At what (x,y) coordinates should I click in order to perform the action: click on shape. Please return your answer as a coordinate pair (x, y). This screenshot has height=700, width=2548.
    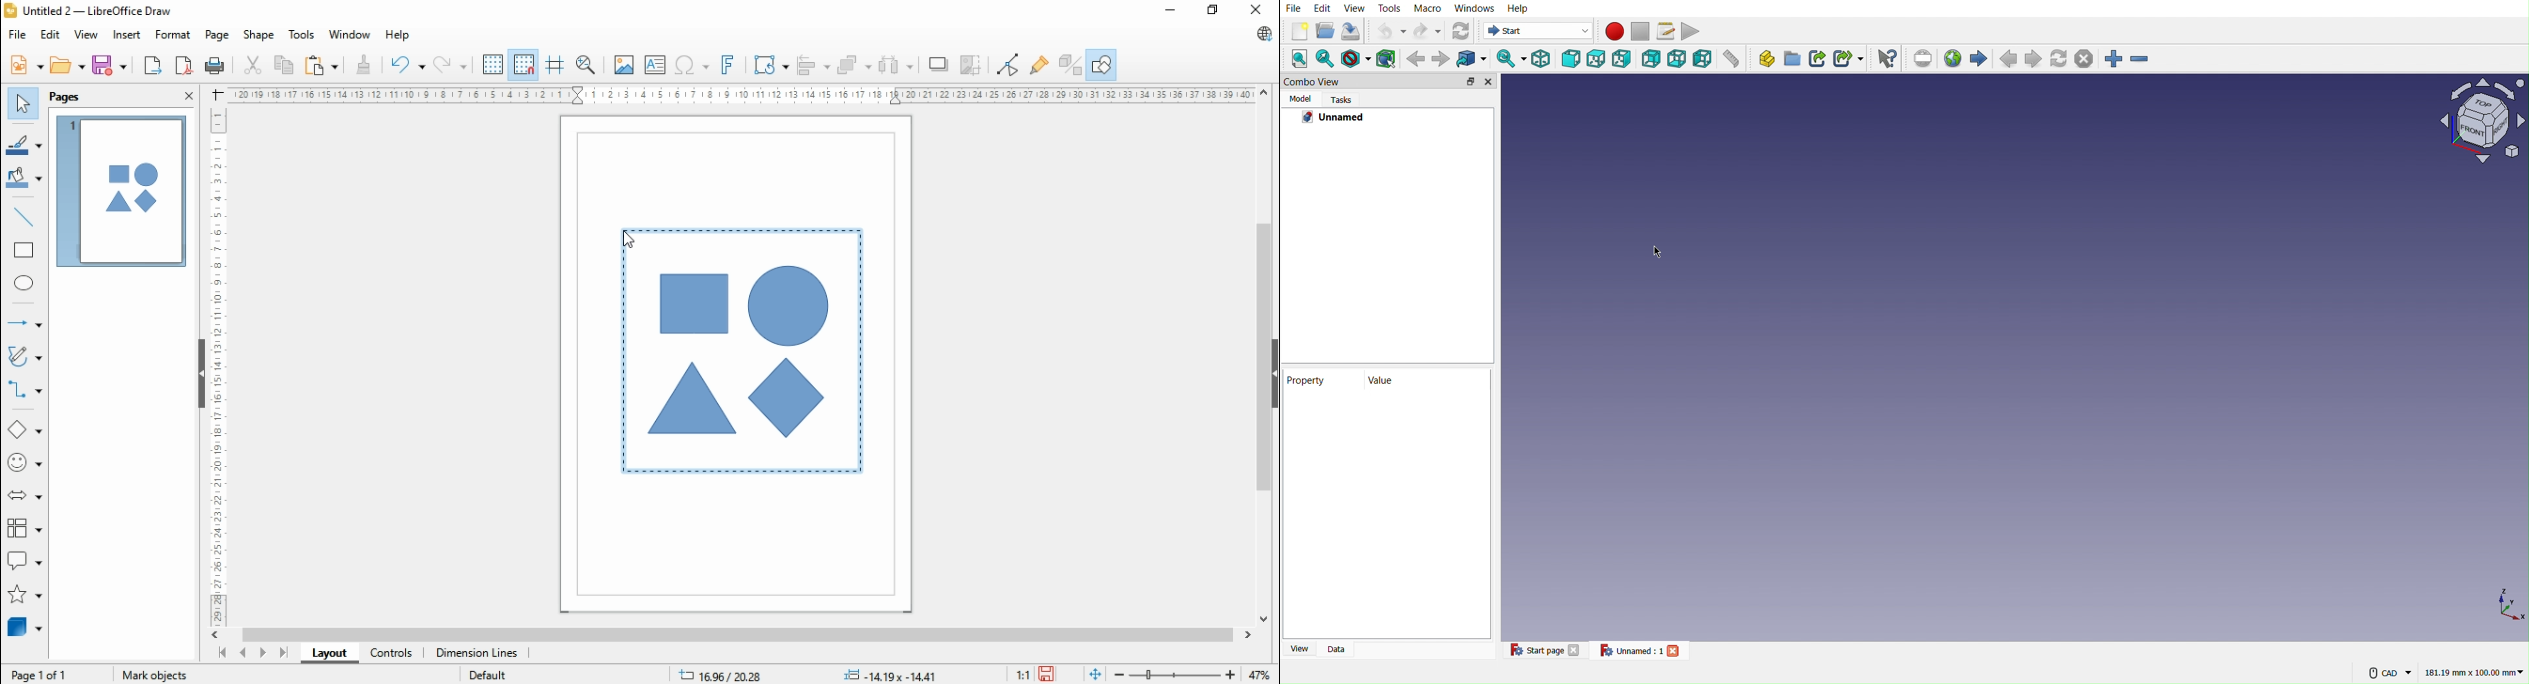
    Looking at the image, I should click on (258, 35).